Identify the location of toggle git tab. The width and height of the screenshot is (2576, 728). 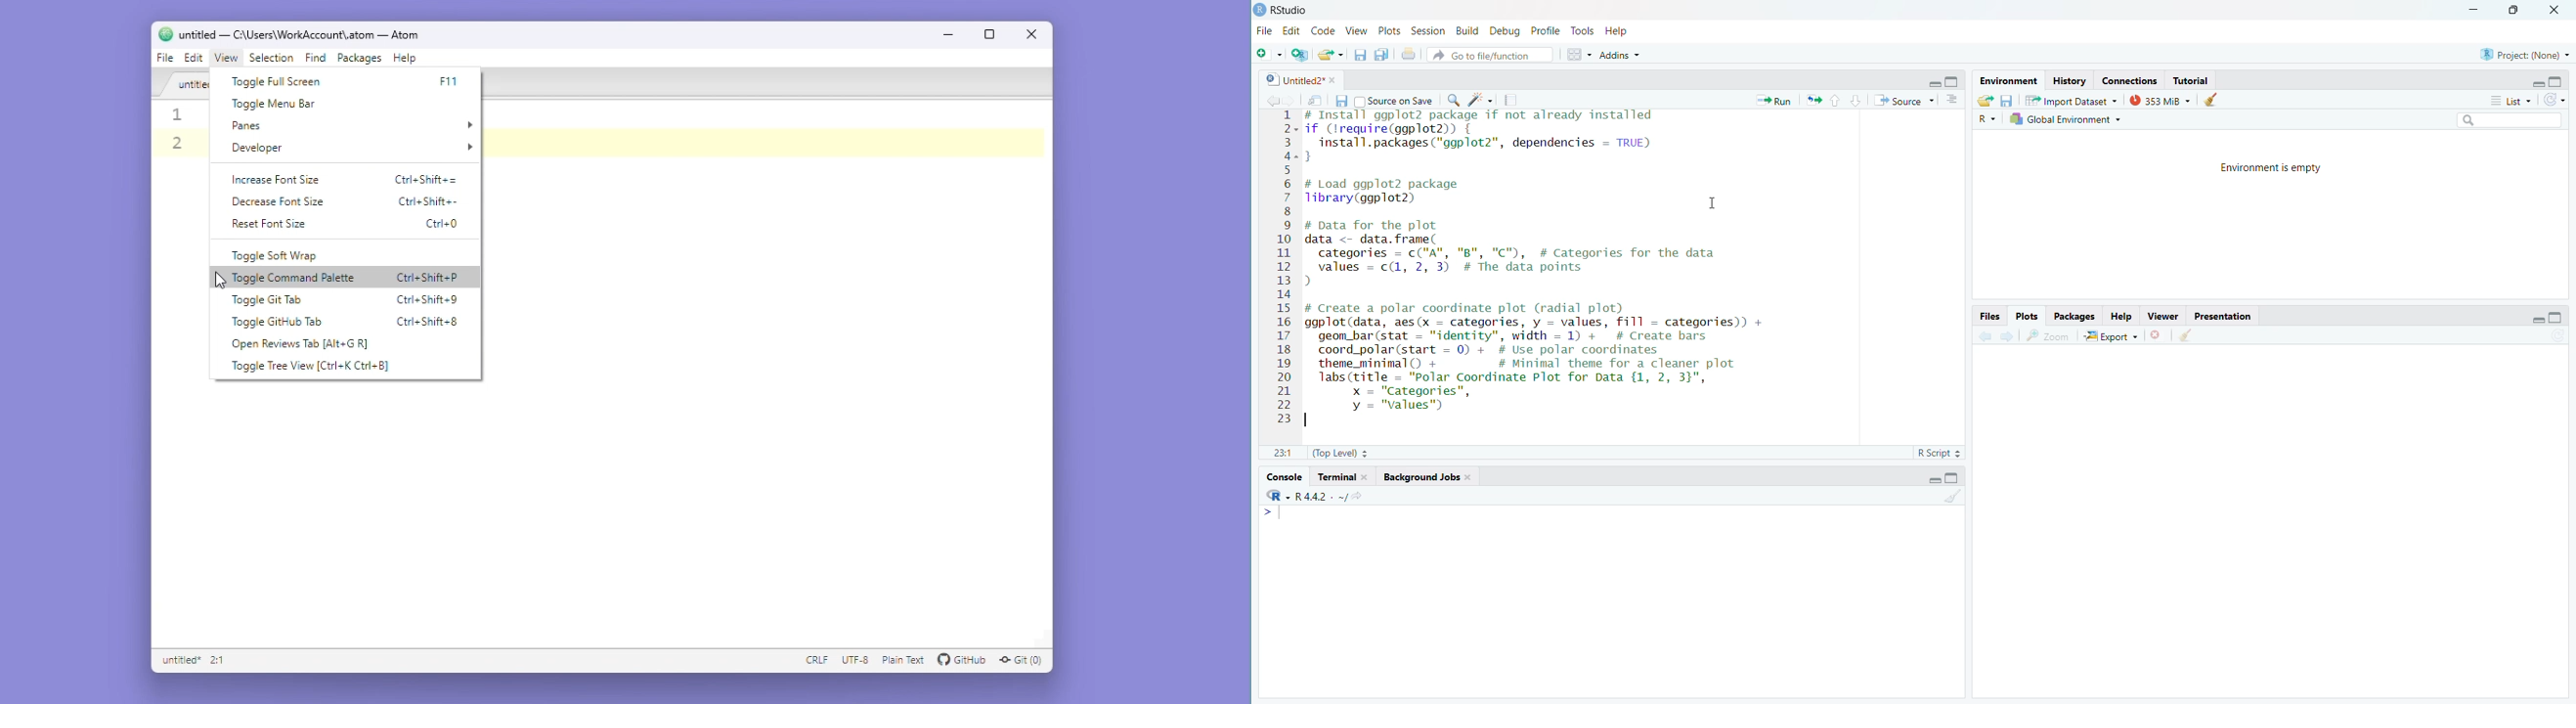
(268, 300).